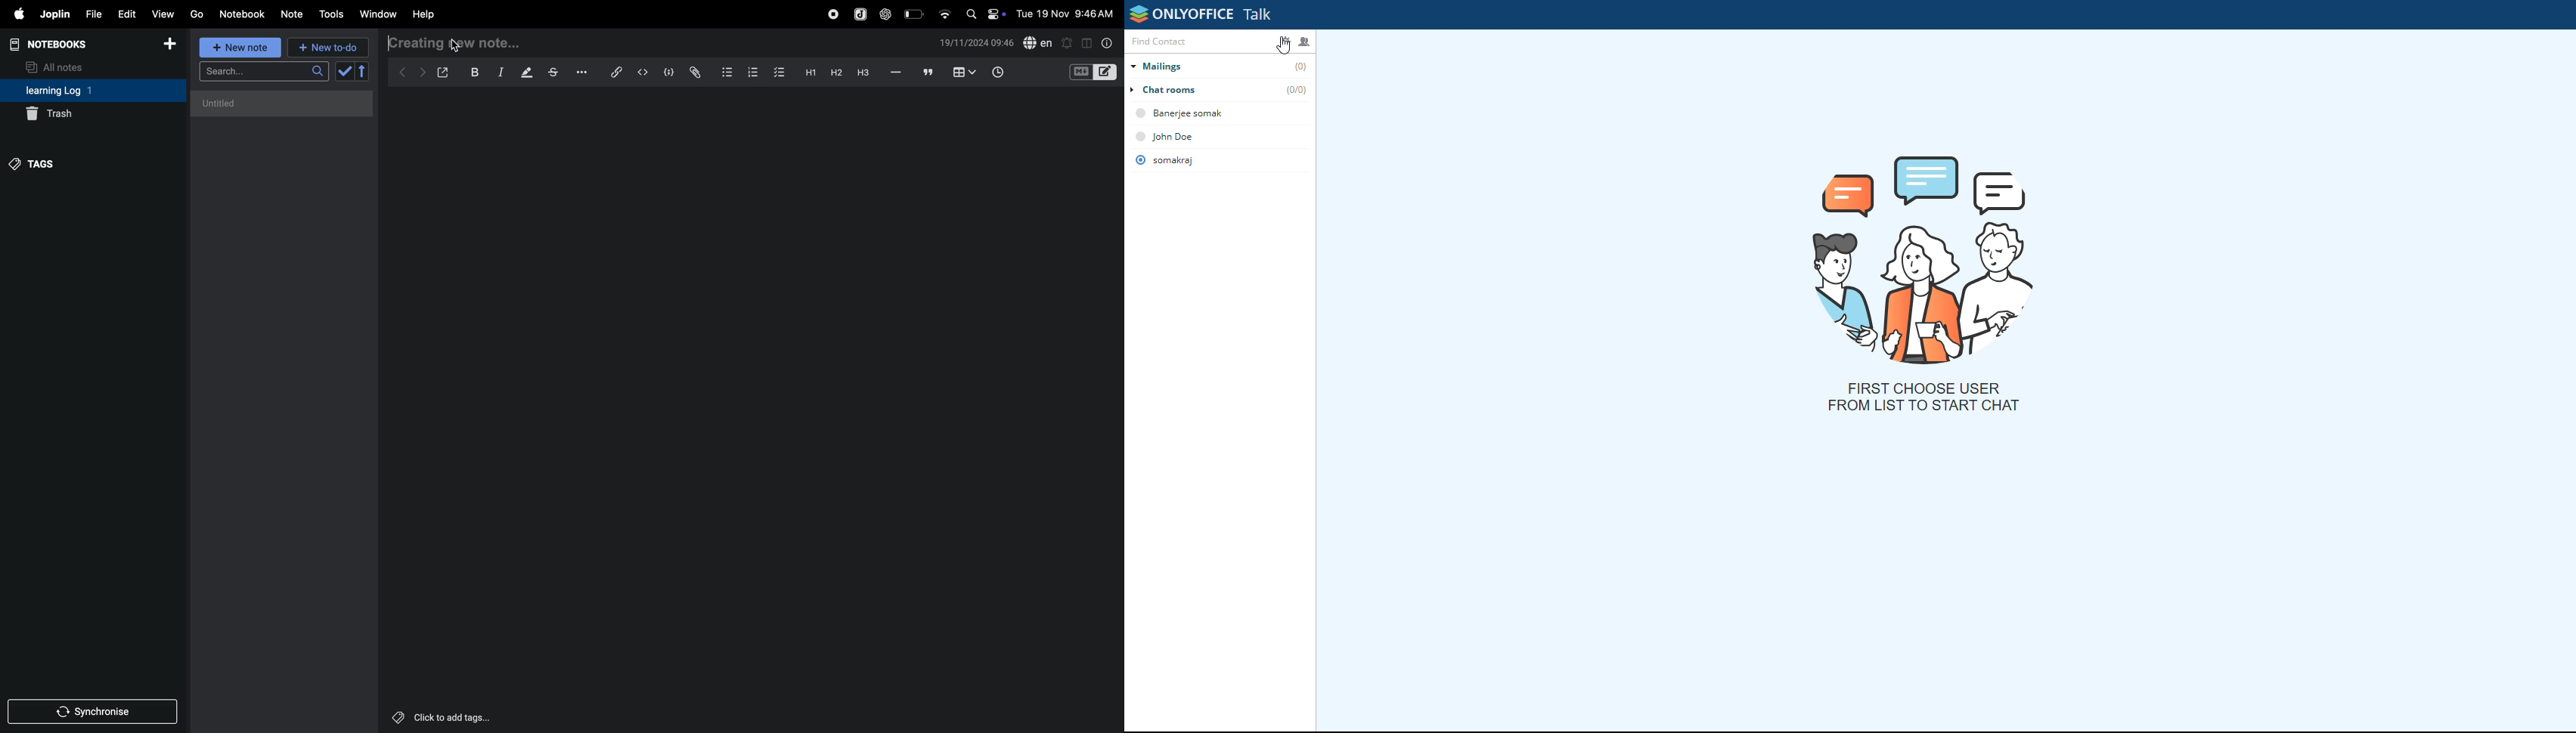  What do you see at coordinates (1068, 42) in the screenshot?
I see `alert` at bounding box center [1068, 42].